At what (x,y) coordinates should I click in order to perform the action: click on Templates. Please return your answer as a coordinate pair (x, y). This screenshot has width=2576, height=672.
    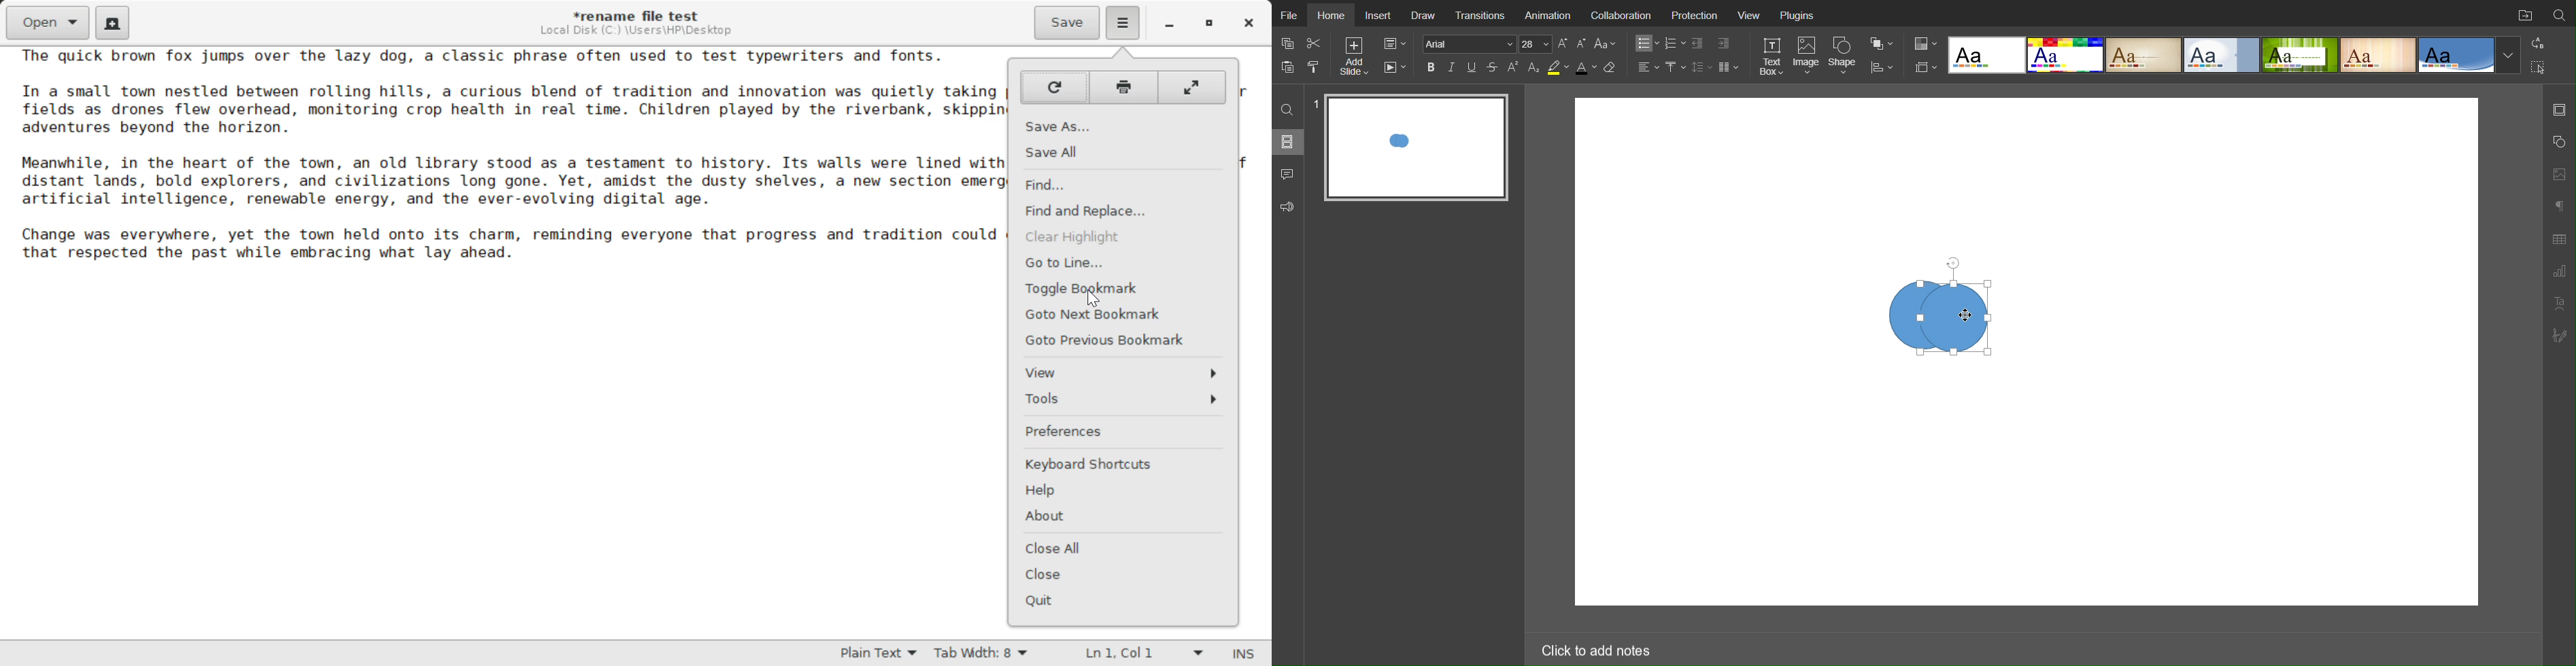
    Looking at the image, I should click on (2235, 55).